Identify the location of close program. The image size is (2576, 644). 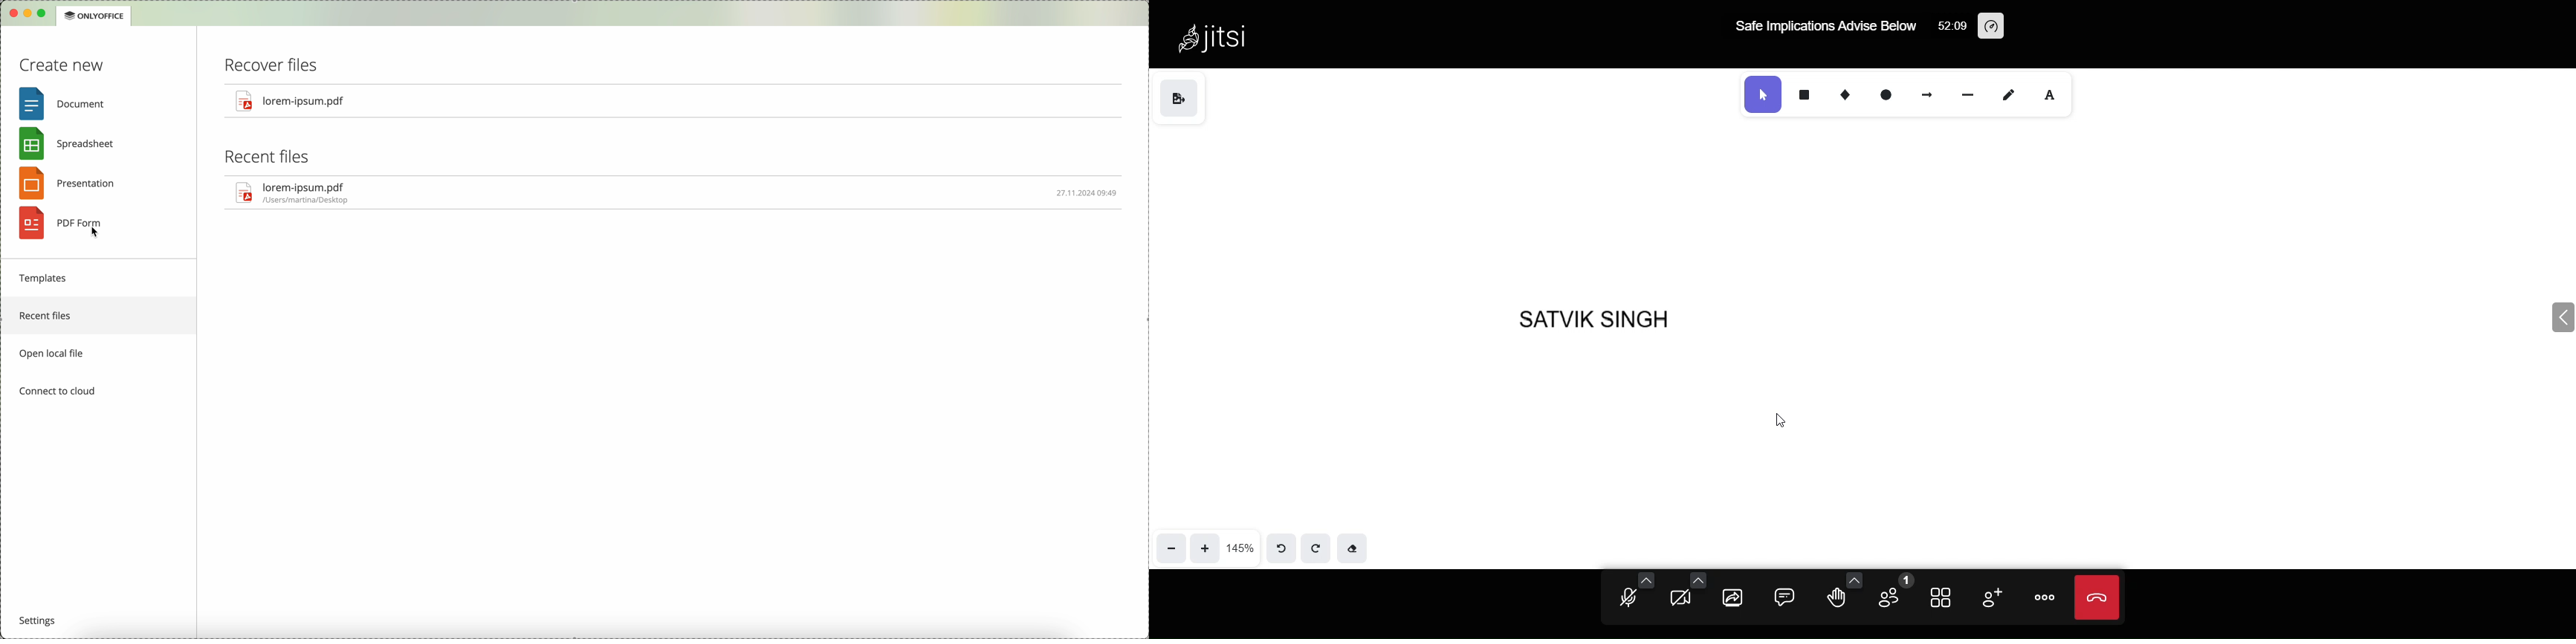
(11, 15).